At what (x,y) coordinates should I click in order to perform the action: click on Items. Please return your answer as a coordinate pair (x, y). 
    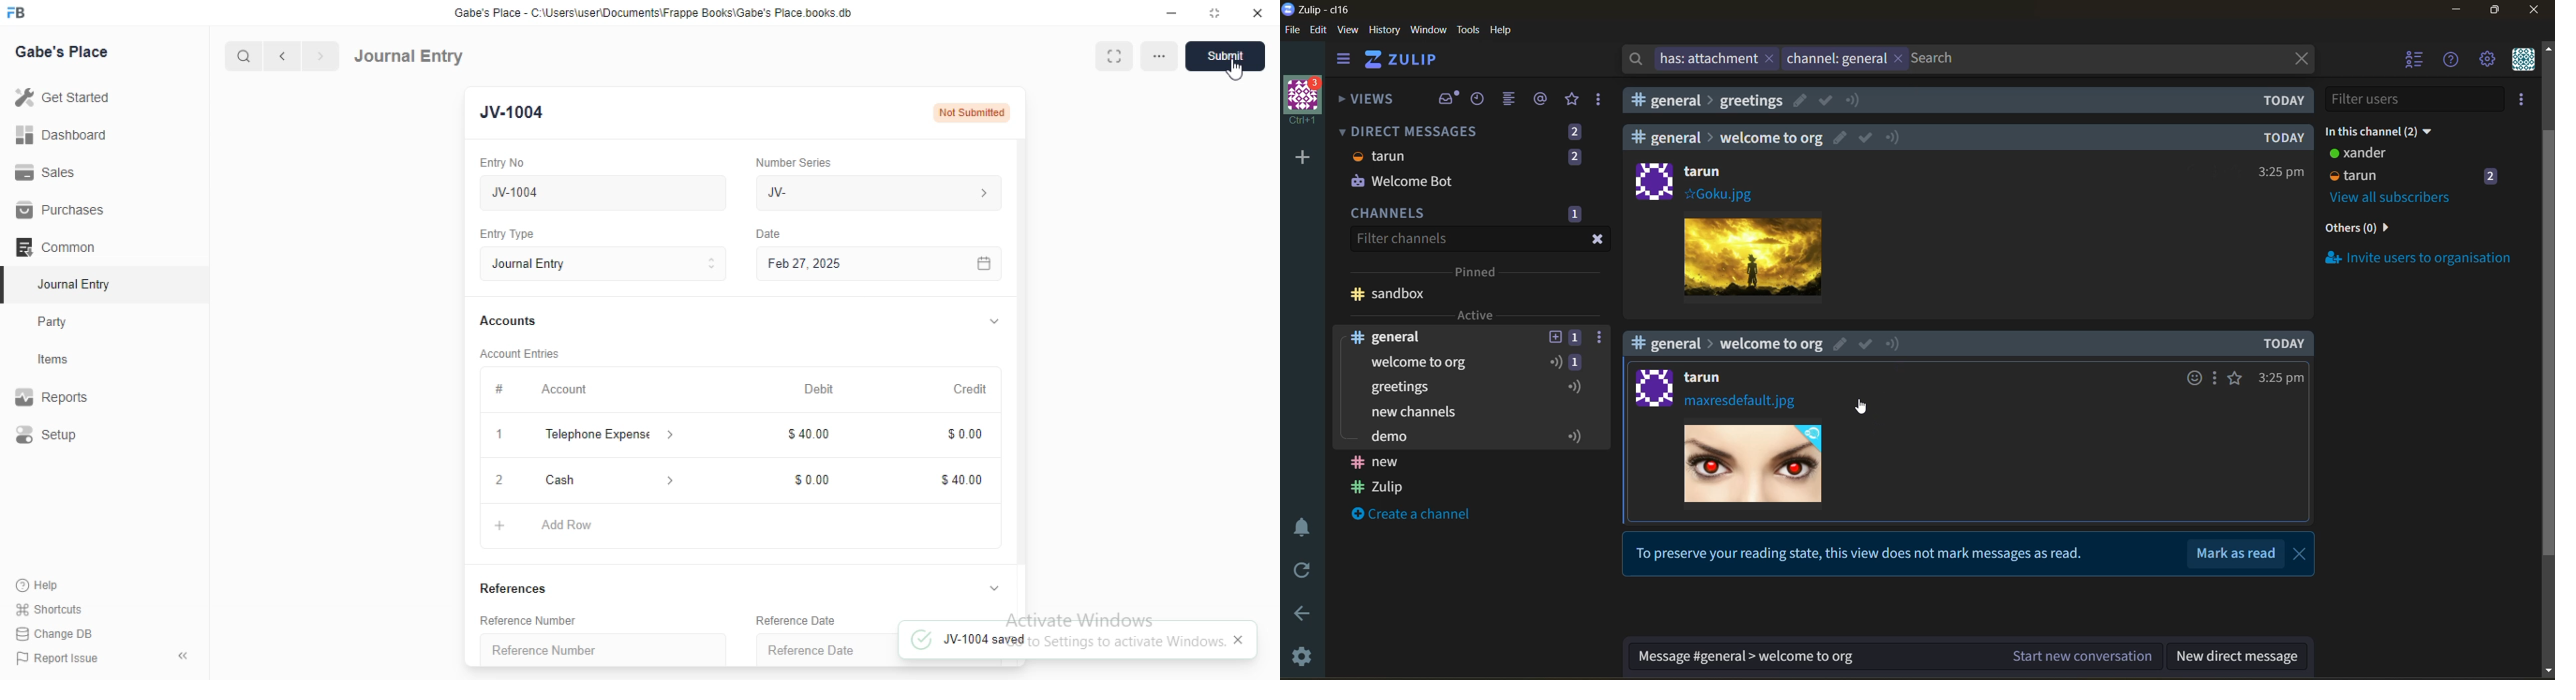
    Looking at the image, I should click on (55, 360).